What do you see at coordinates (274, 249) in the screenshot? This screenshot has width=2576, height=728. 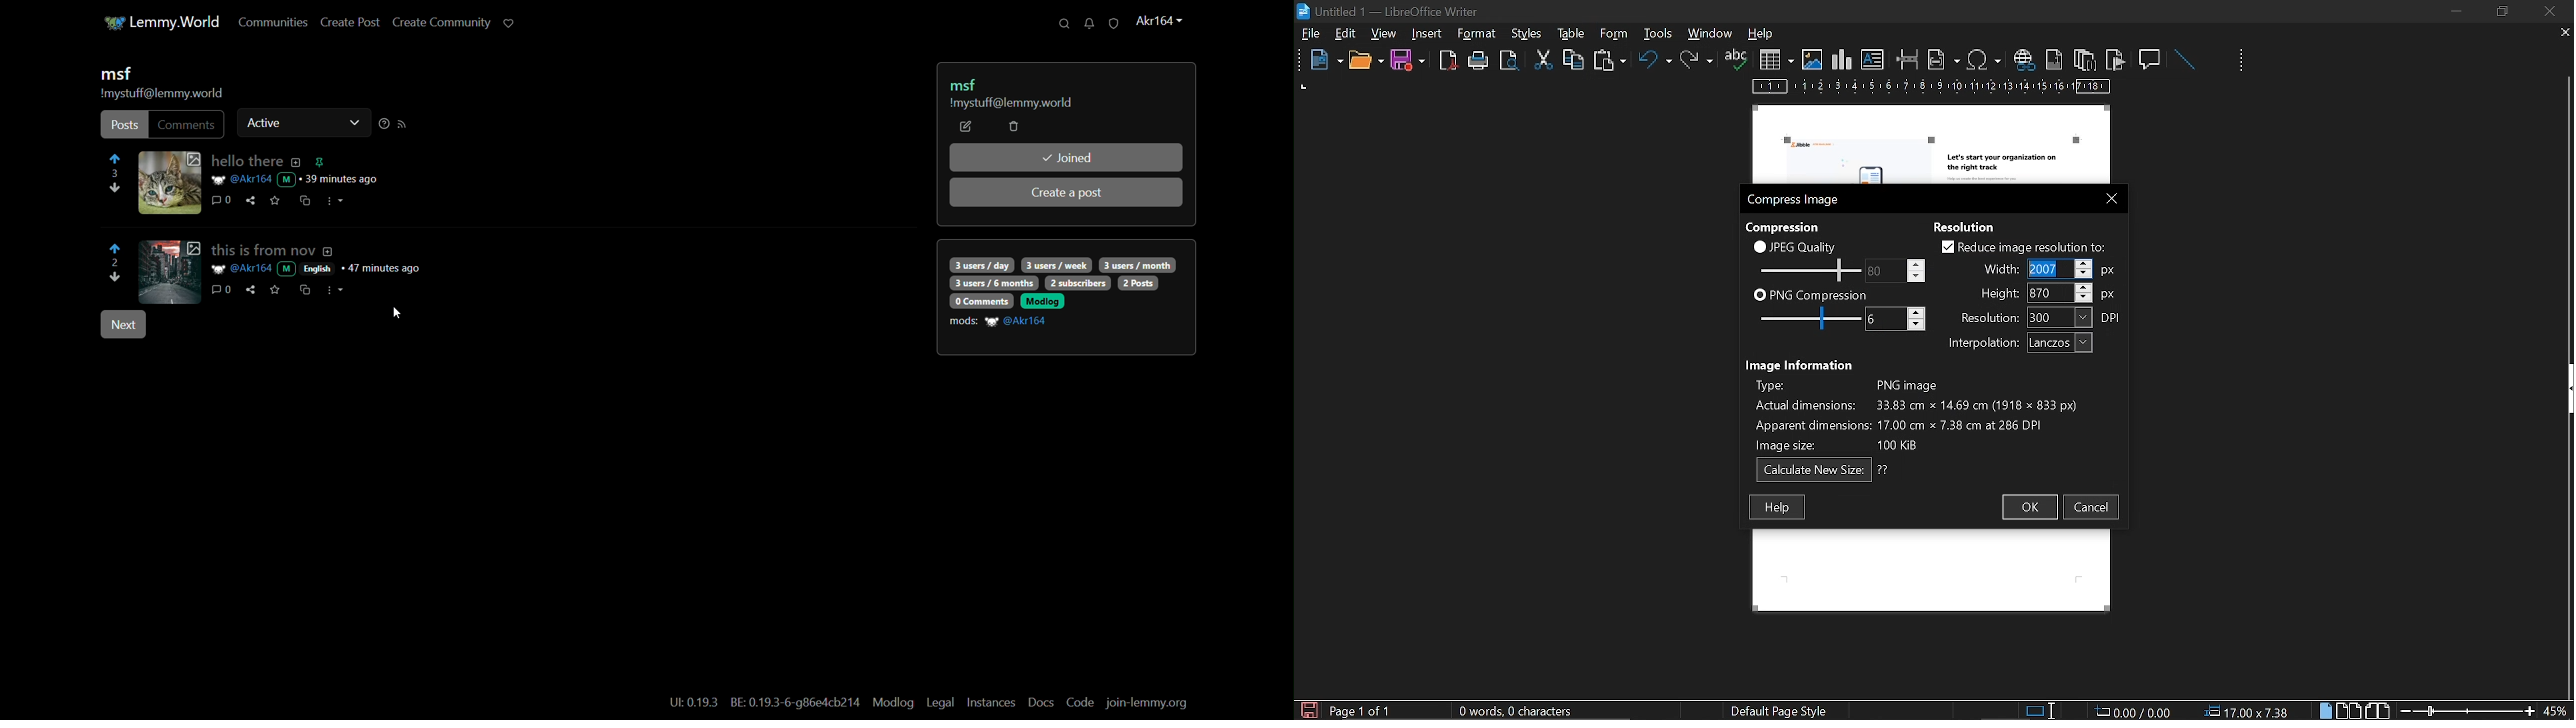 I see `post-2` at bounding box center [274, 249].